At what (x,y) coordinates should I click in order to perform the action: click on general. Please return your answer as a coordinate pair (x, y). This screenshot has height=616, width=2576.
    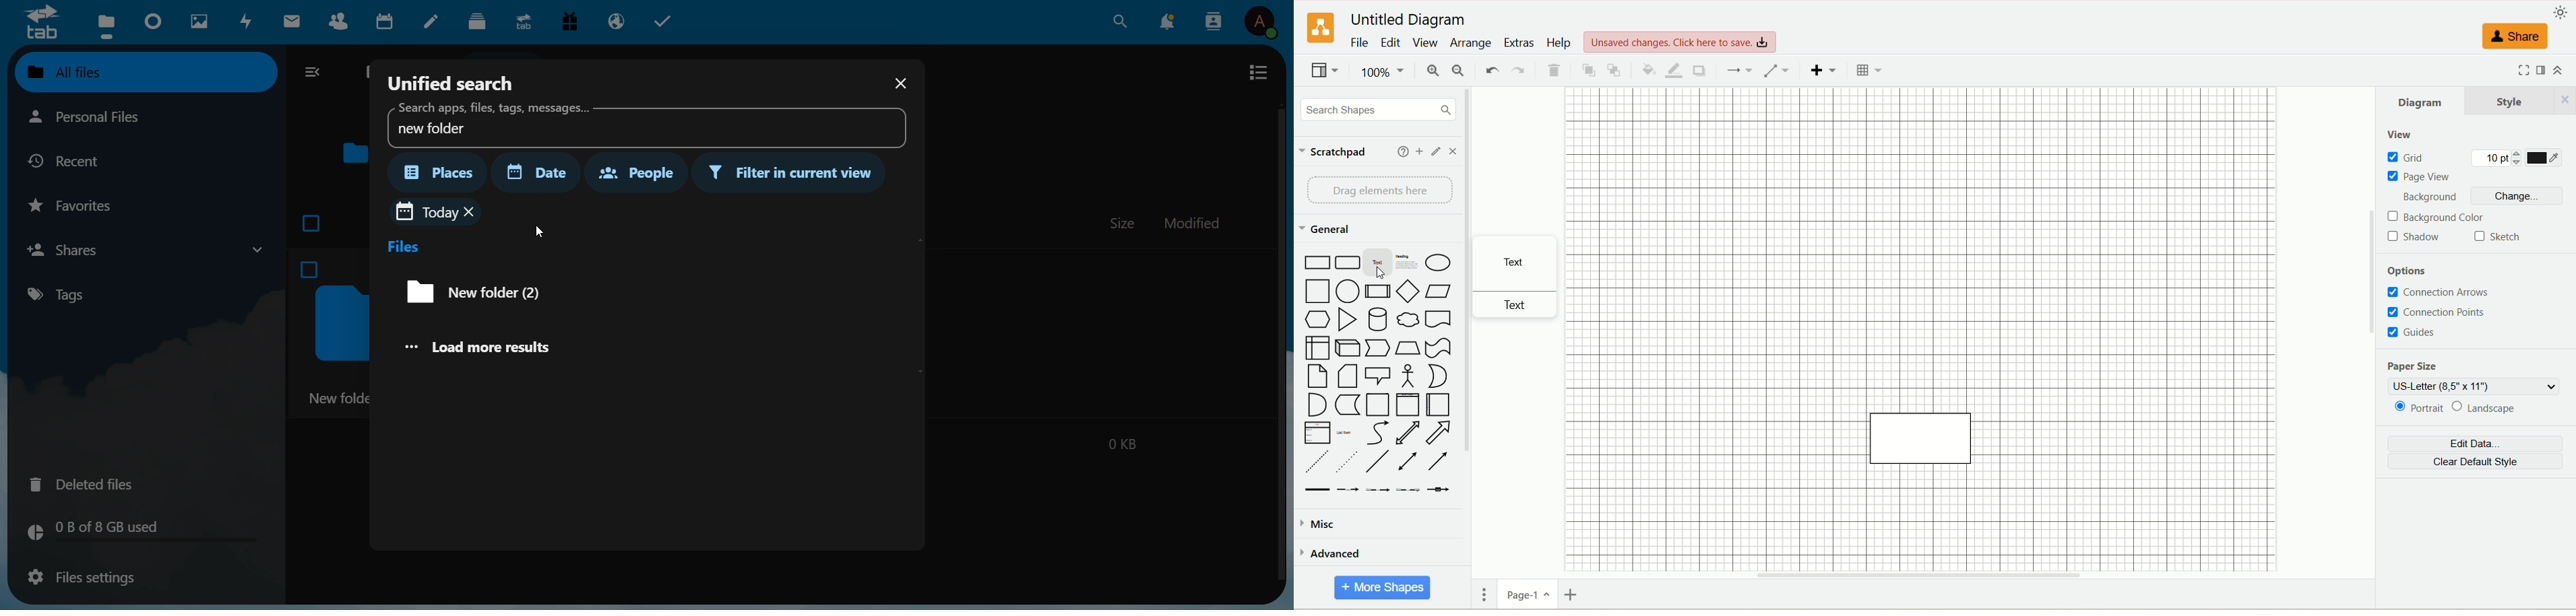
    Looking at the image, I should click on (1325, 229).